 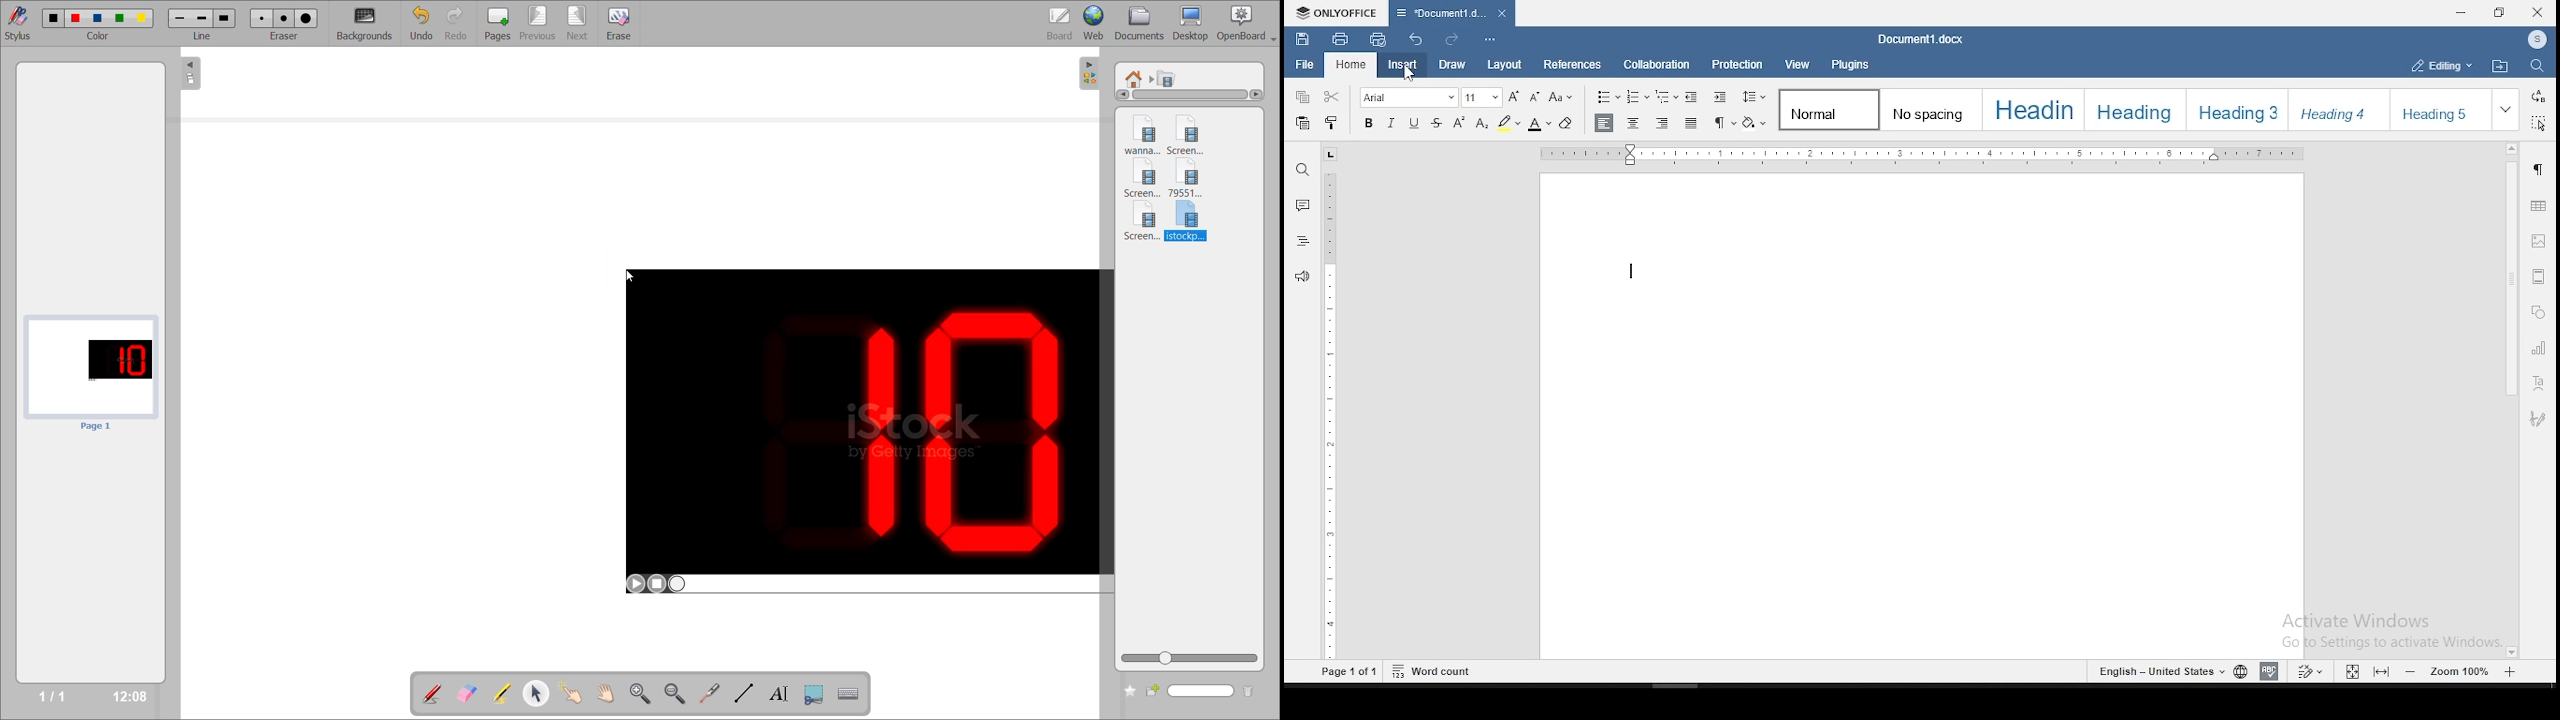 What do you see at coordinates (1331, 154) in the screenshot?
I see `tab stop` at bounding box center [1331, 154].